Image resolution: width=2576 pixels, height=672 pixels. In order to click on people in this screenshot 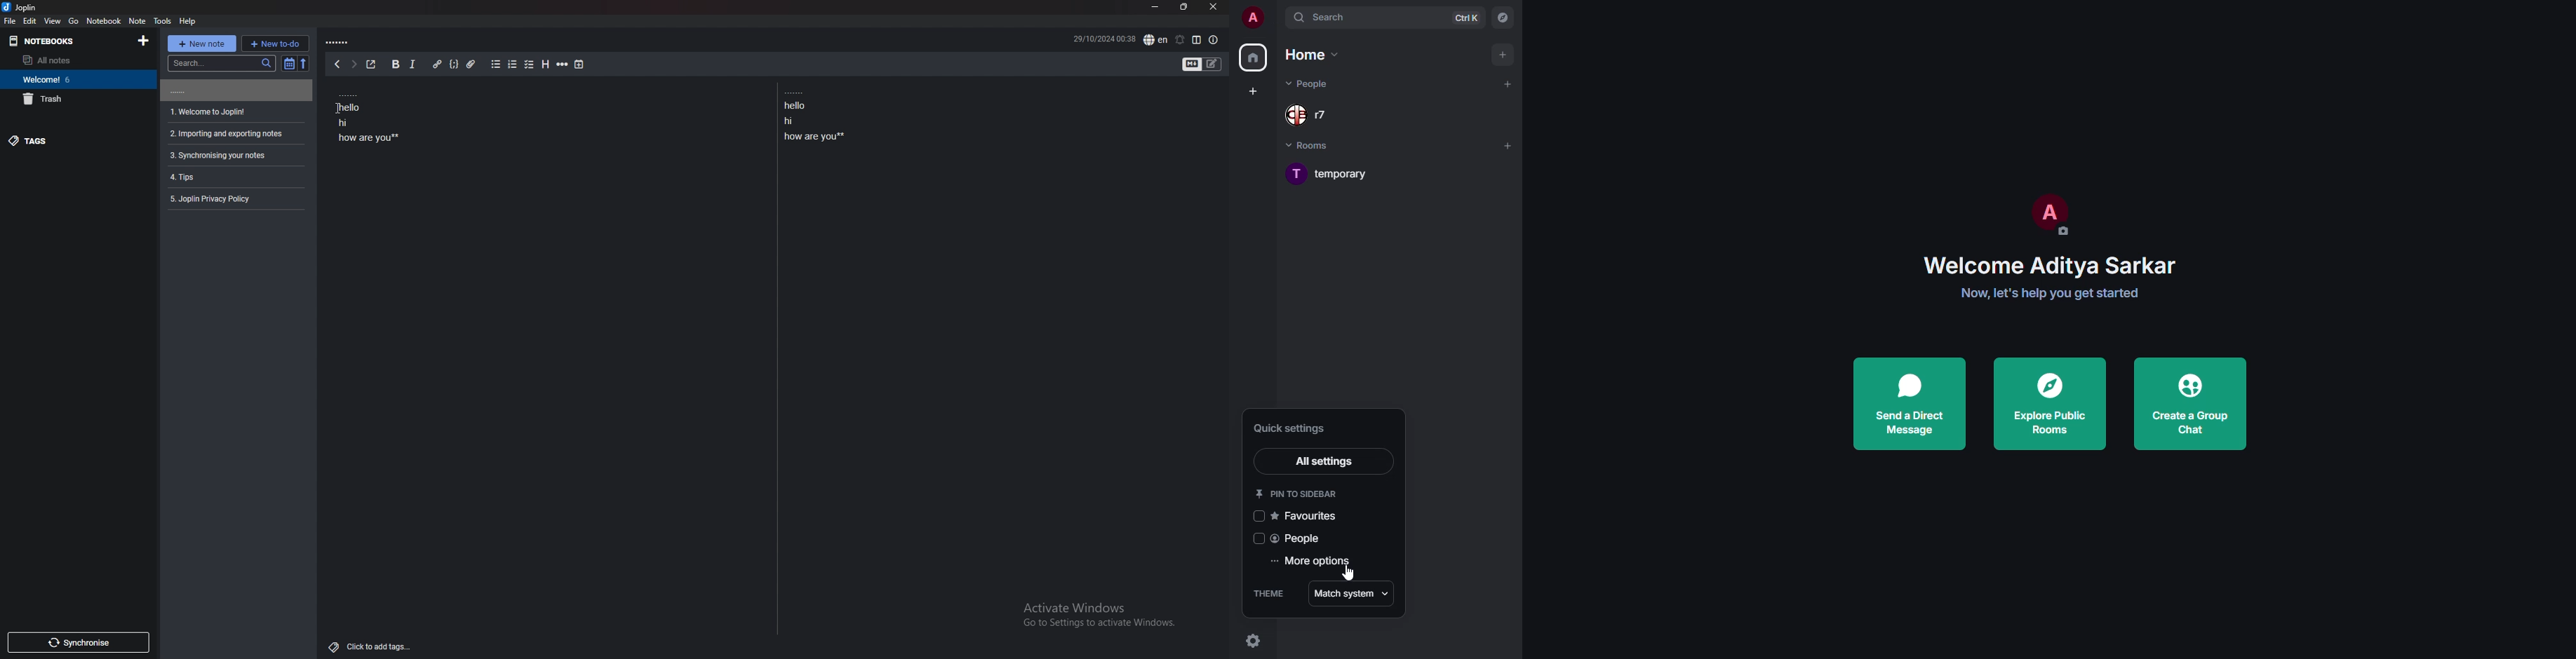, I will do `click(1298, 541)`.